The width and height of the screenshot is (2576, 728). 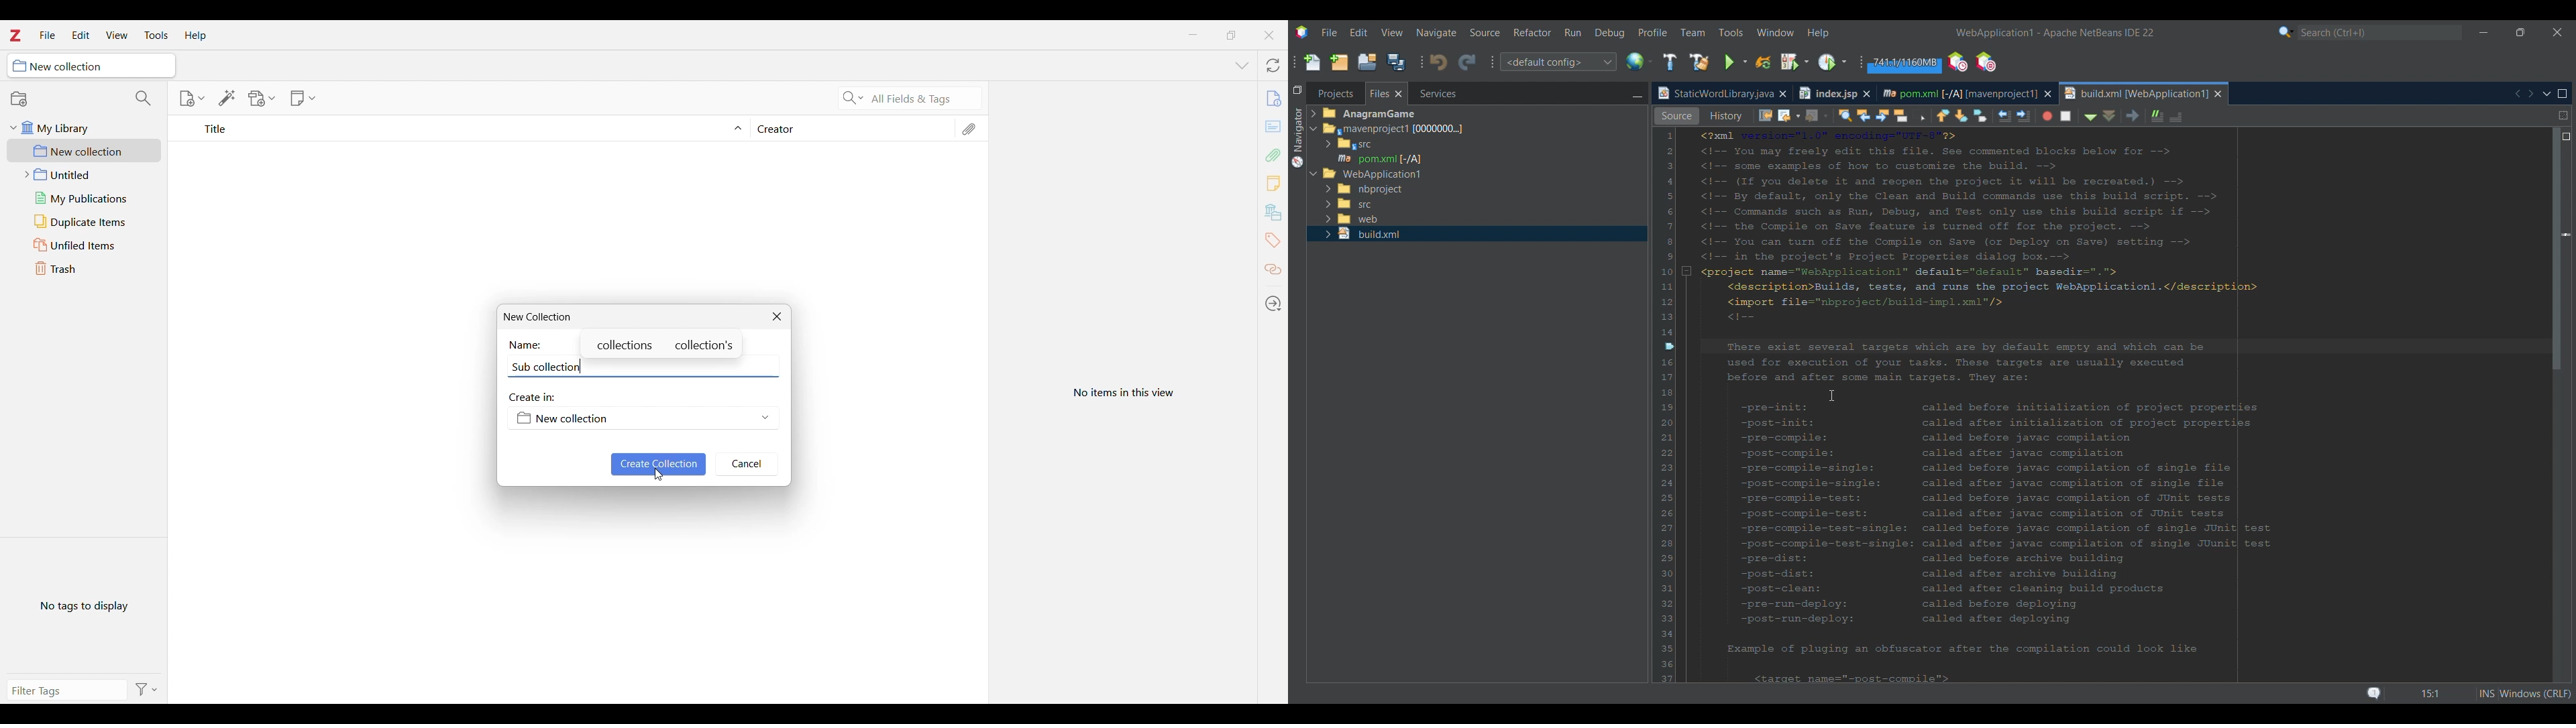 I want to click on Selected file highlighted, so click(x=1477, y=234).